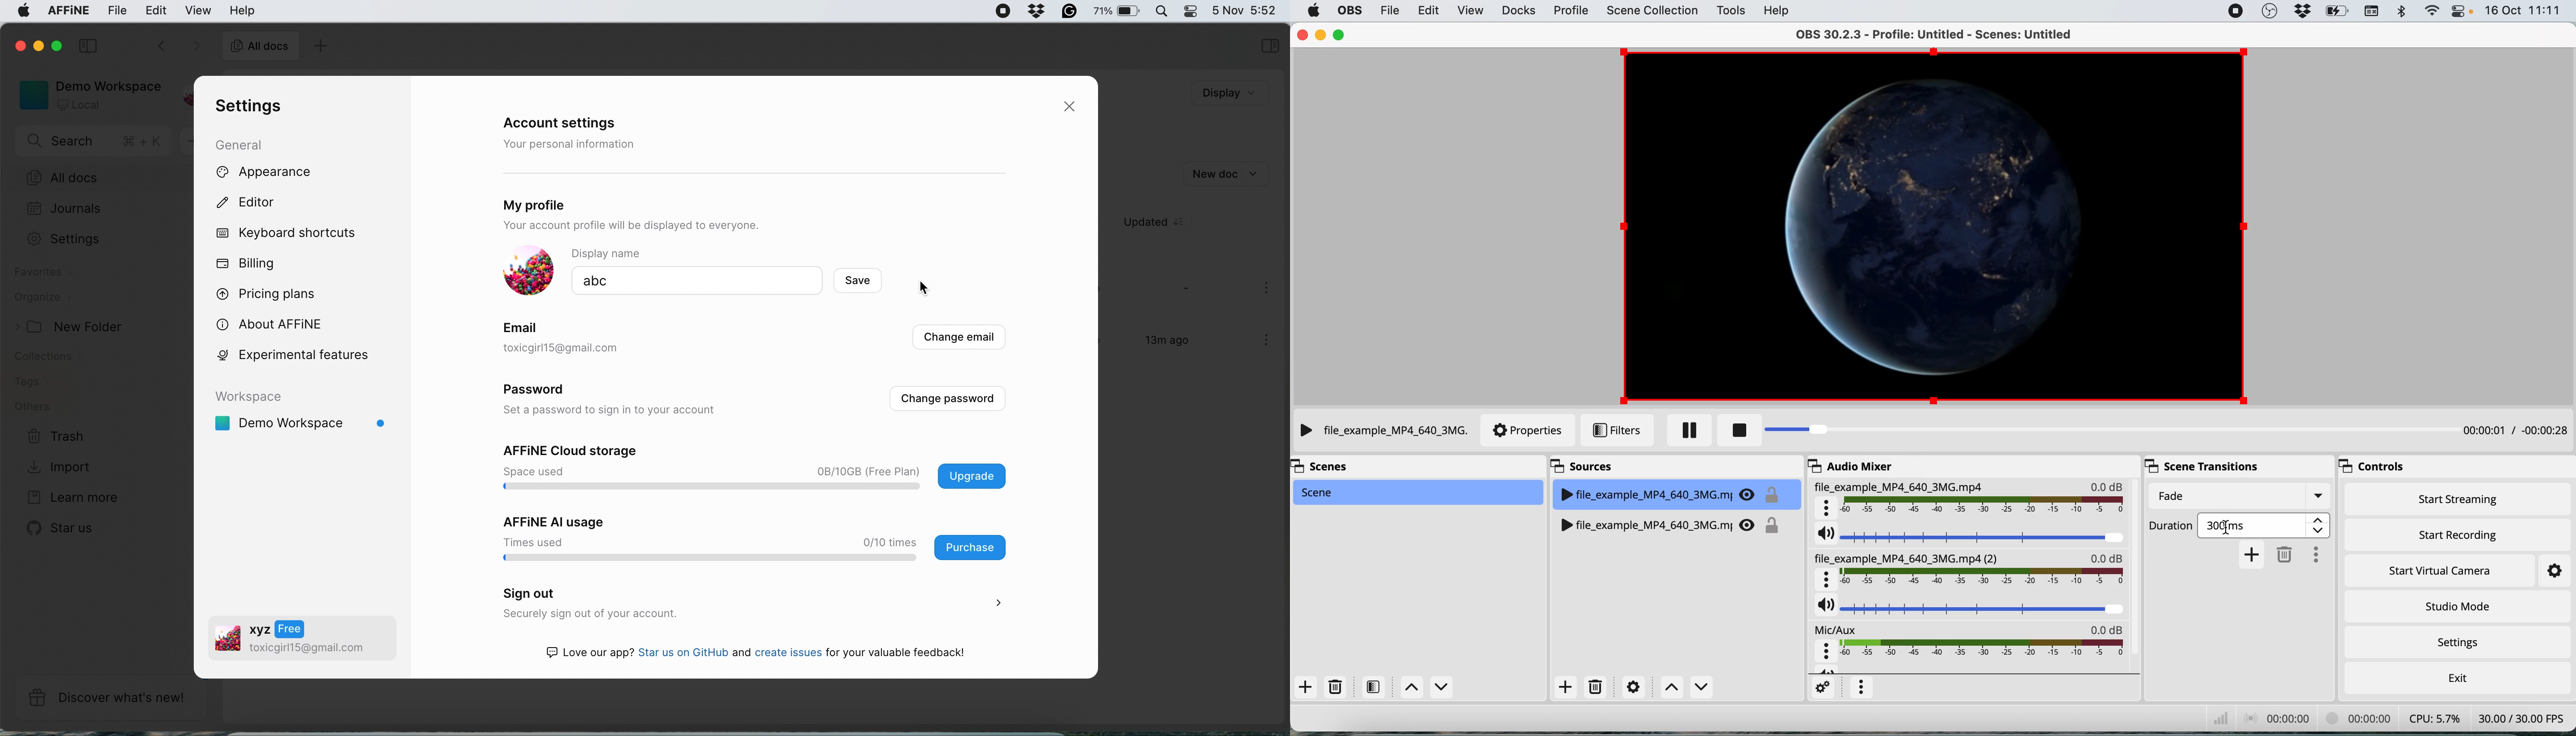 This screenshot has height=756, width=2576. Describe the element at coordinates (1268, 289) in the screenshot. I see `more options` at that location.